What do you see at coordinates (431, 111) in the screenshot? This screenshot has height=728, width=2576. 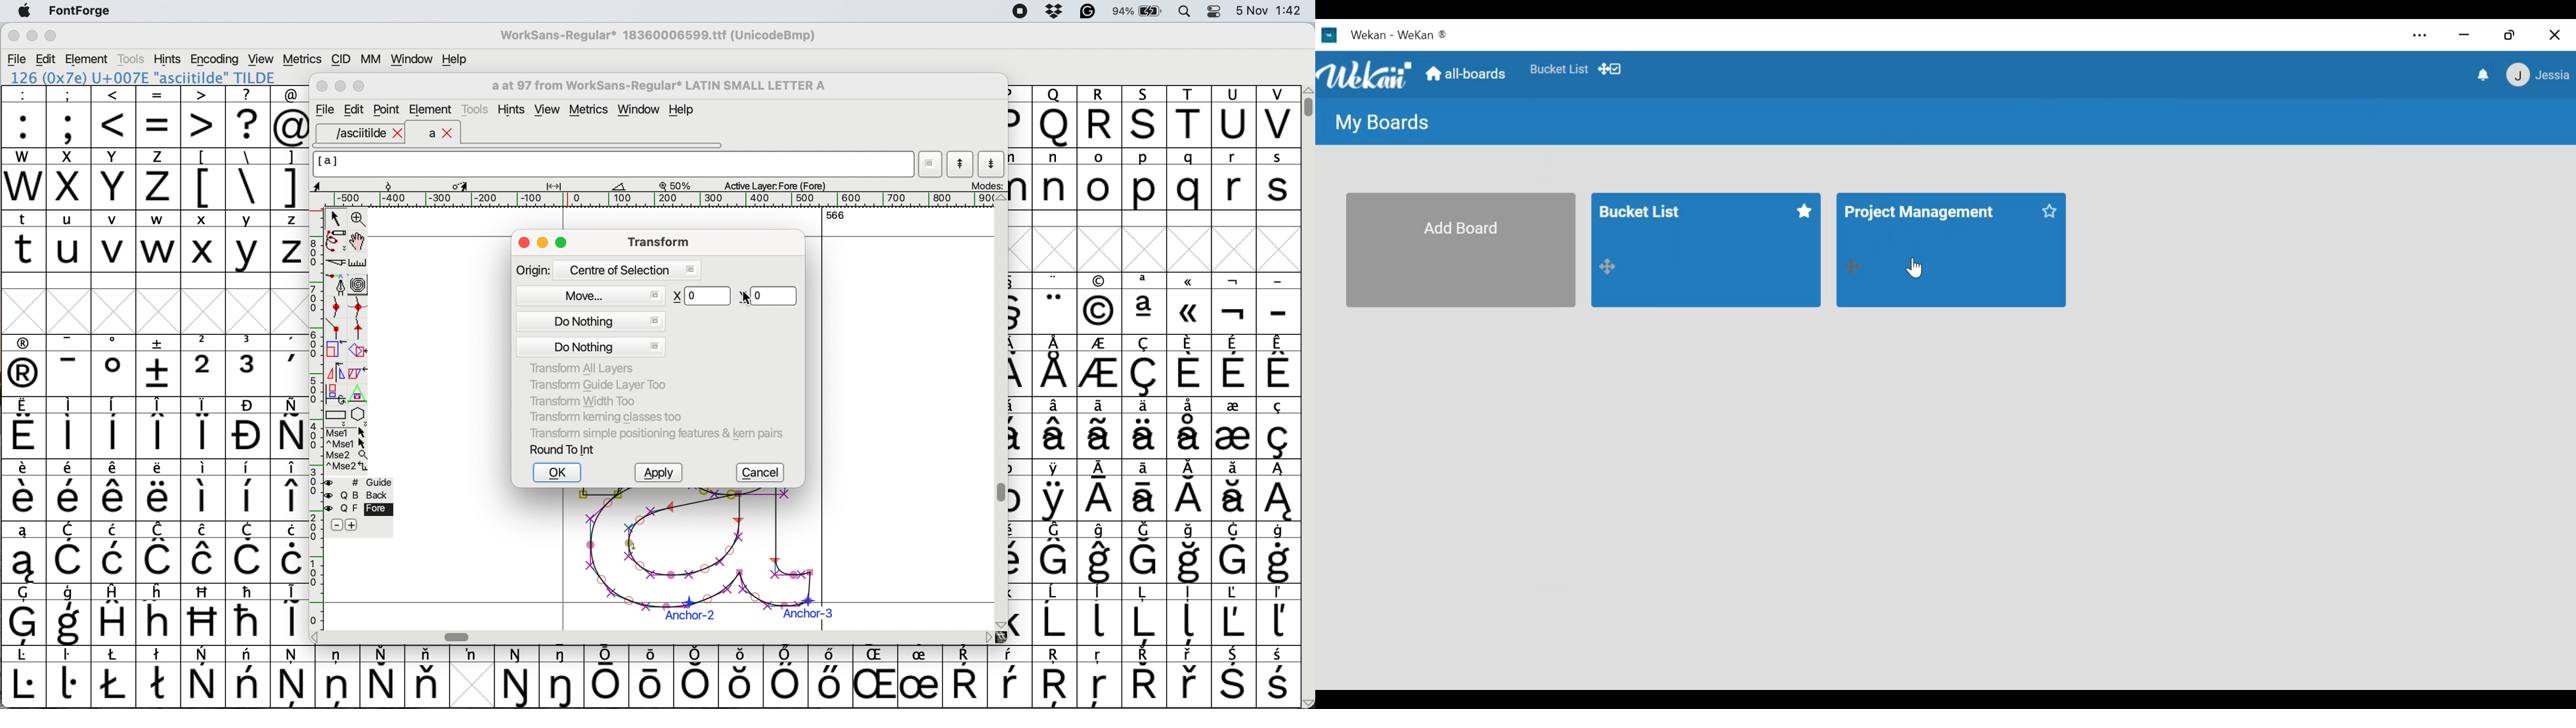 I see `element` at bounding box center [431, 111].